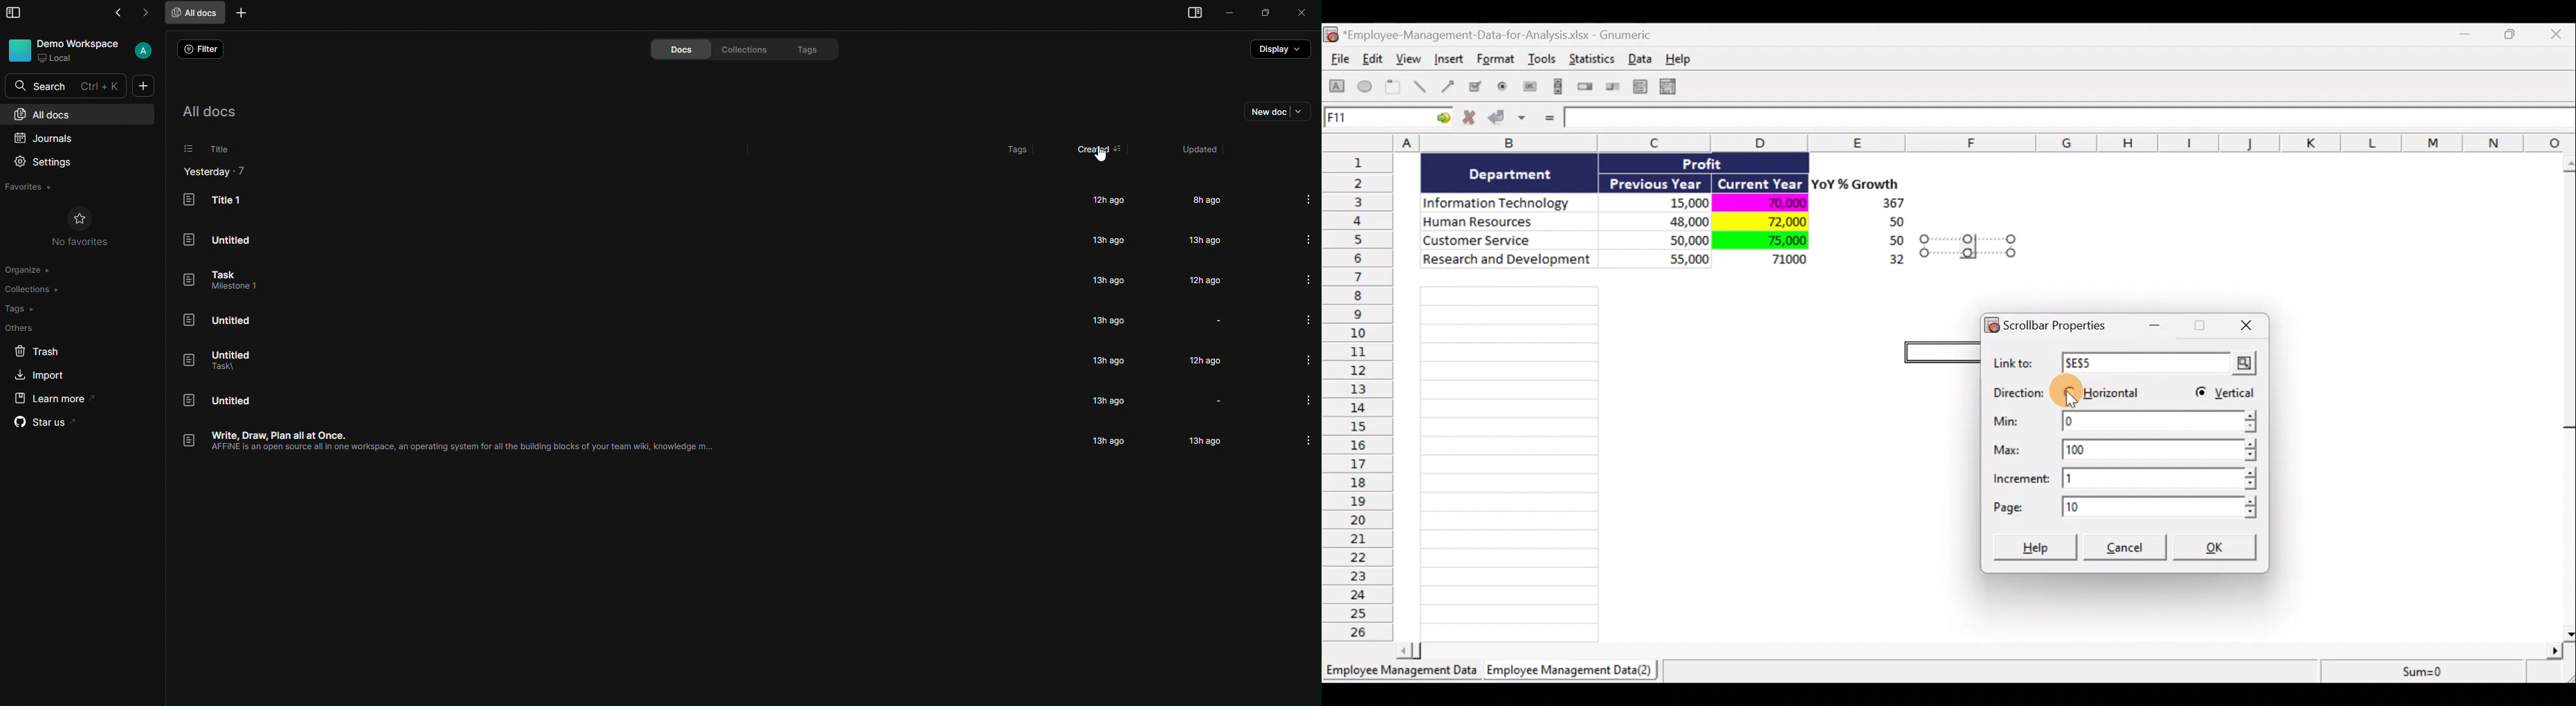 The height and width of the screenshot is (728, 2576). I want to click on title, so click(210, 147).